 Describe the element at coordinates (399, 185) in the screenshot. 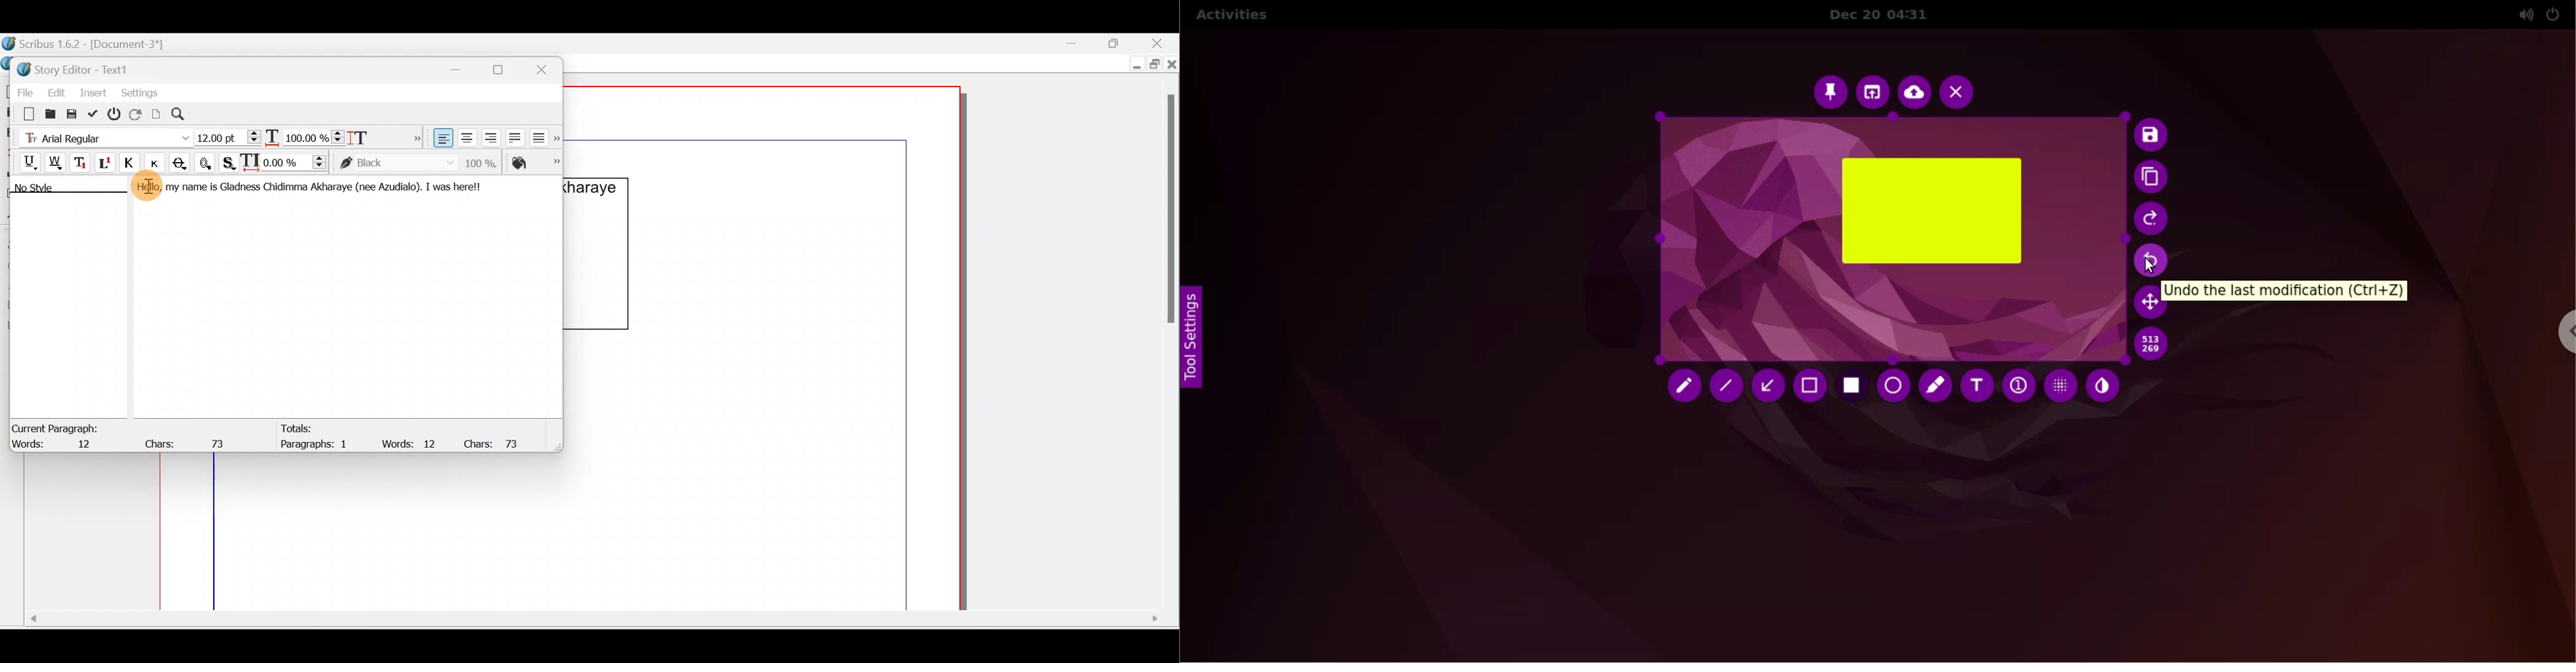

I see `Azudialo).` at that location.